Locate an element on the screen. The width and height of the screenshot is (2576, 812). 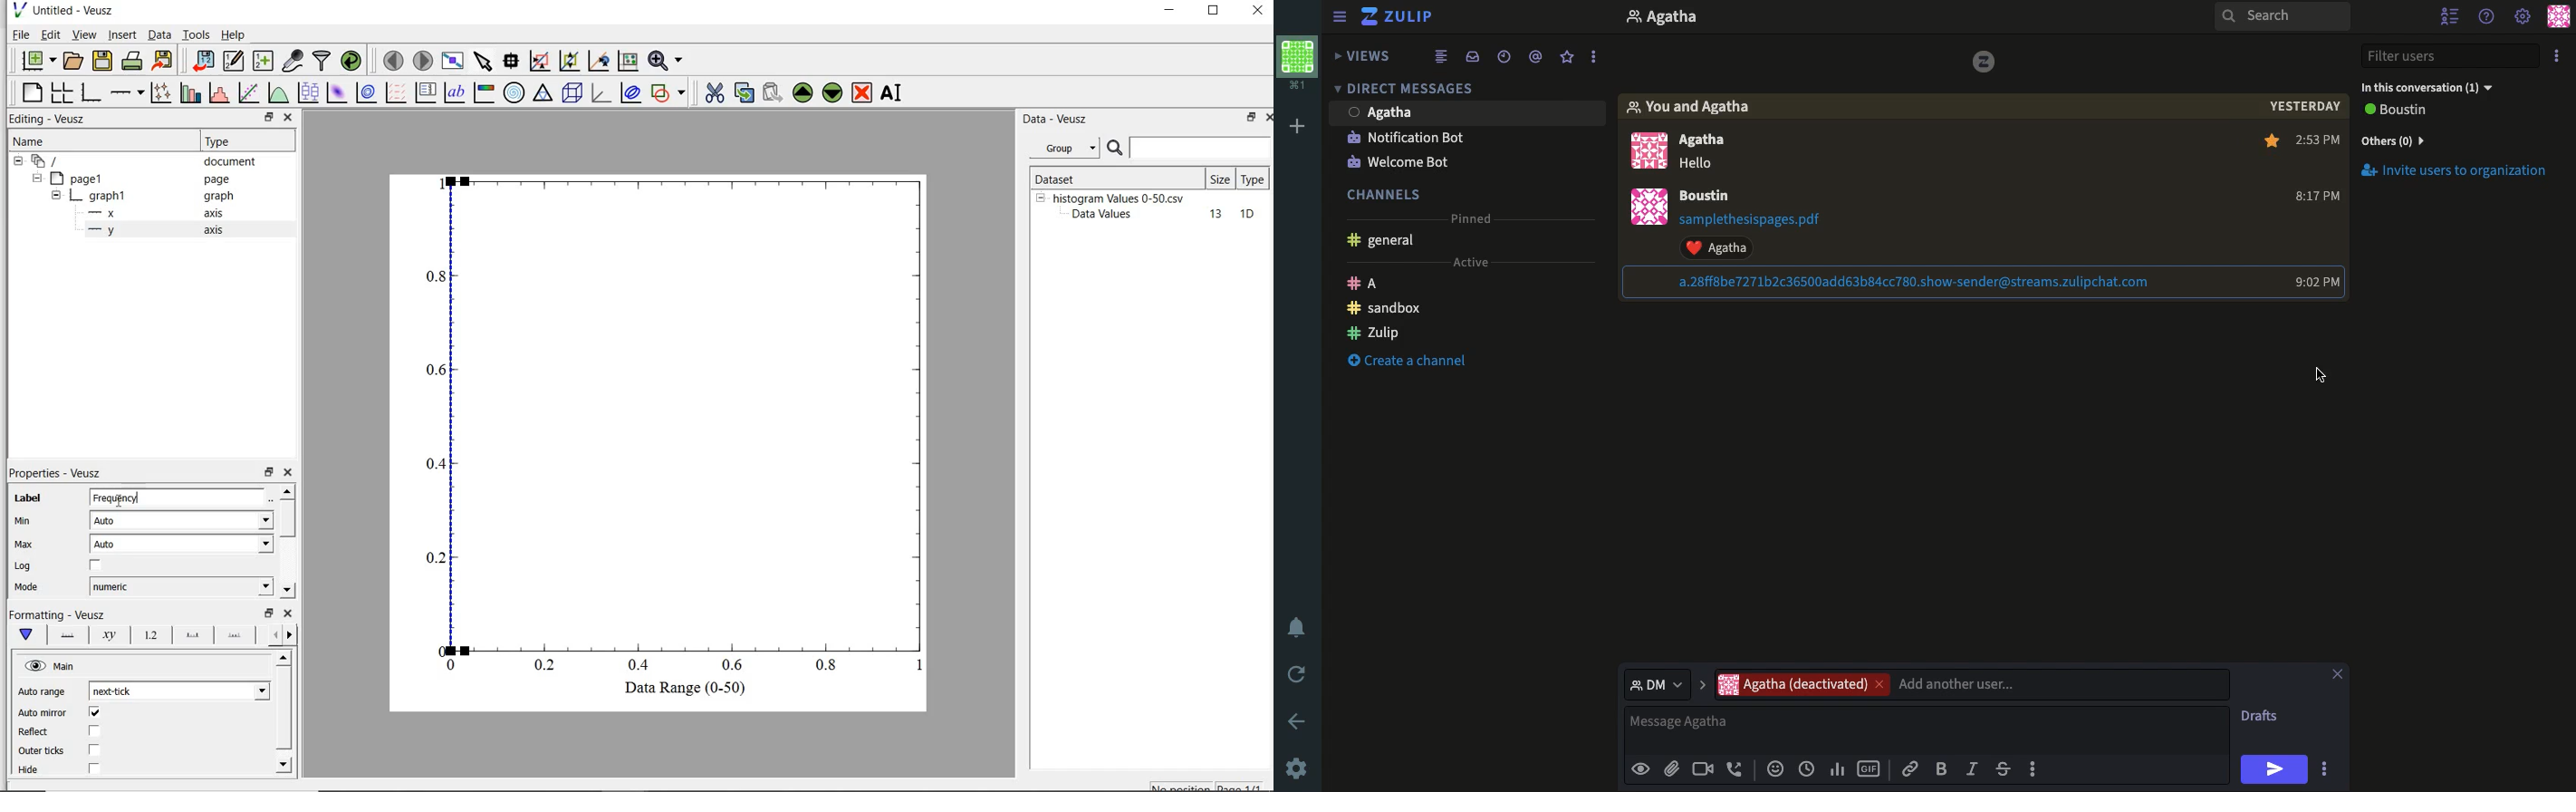
User is located at coordinates (1700, 141).